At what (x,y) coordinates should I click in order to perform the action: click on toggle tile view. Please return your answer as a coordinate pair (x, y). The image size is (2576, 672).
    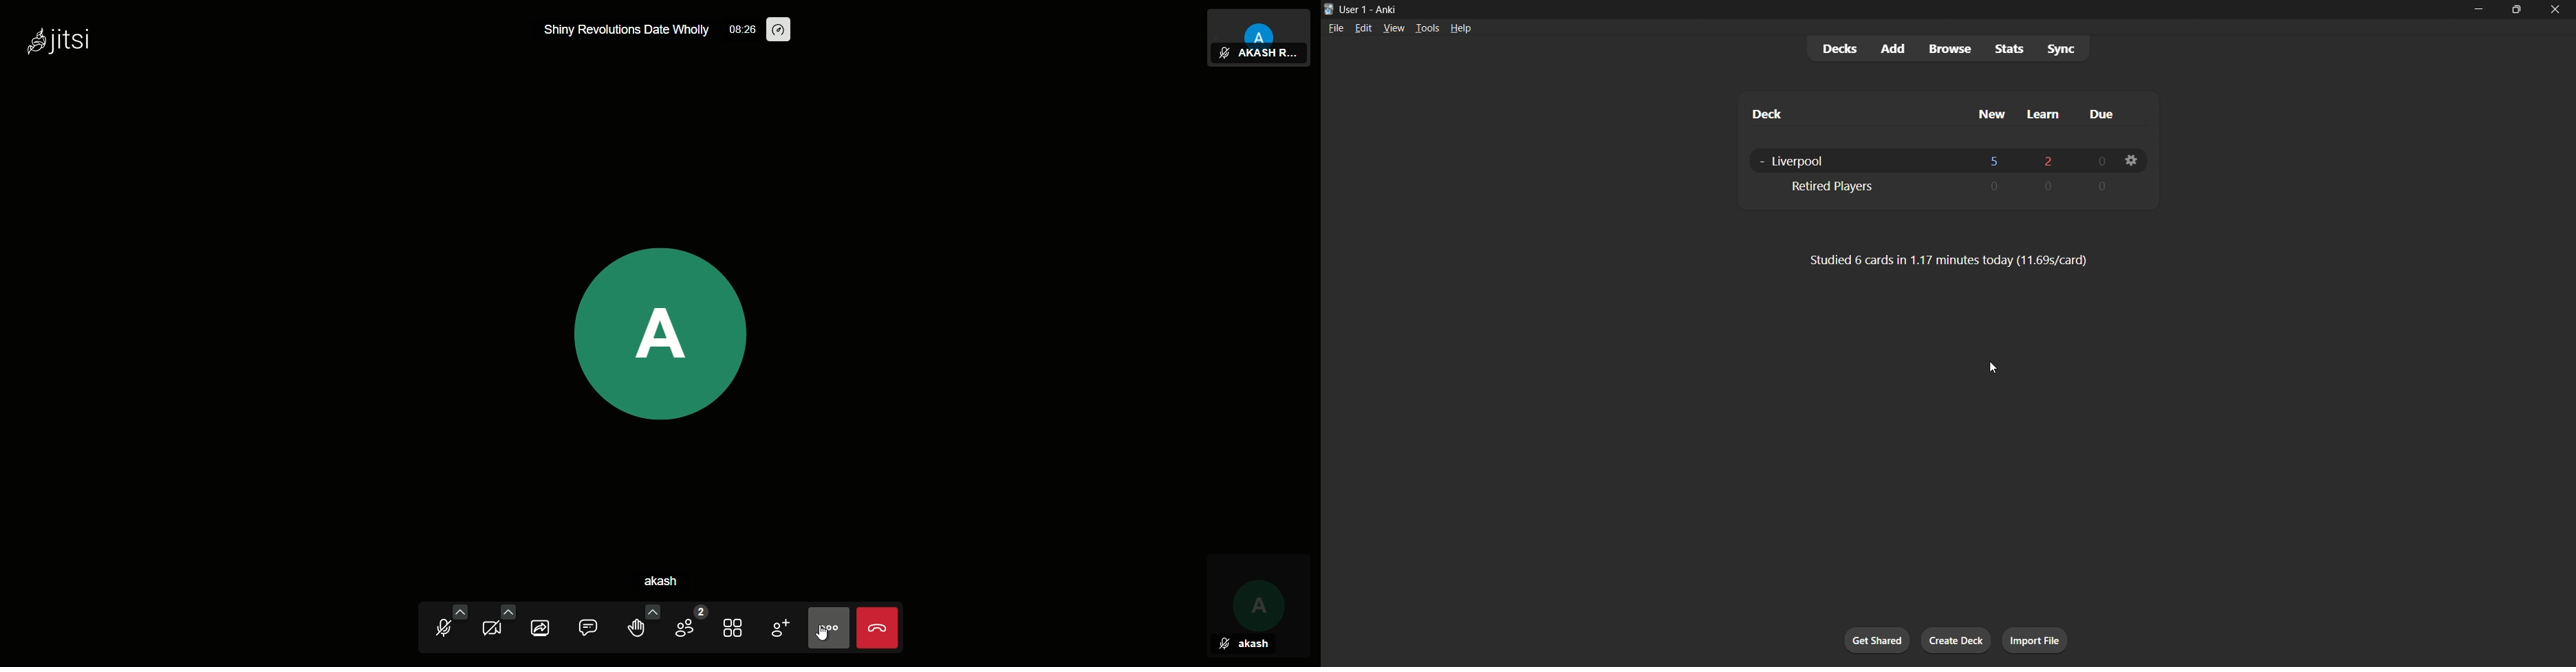
    Looking at the image, I should click on (735, 625).